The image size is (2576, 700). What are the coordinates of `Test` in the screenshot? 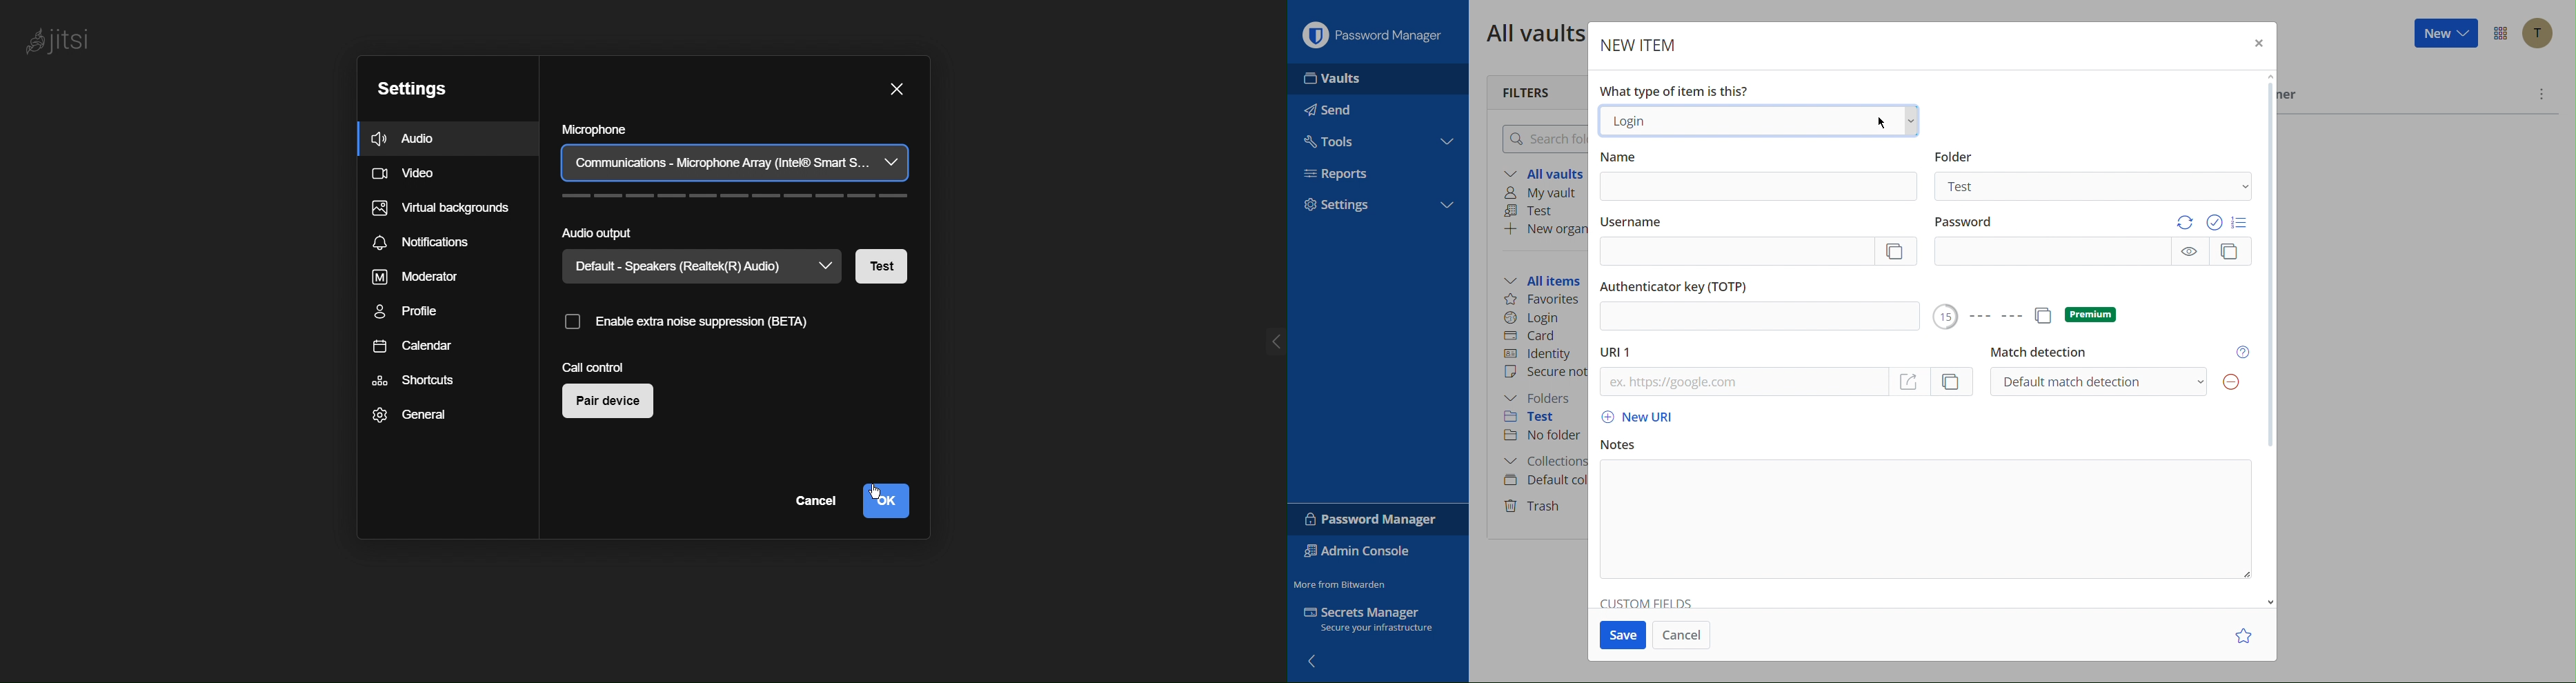 It's located at (884, 264).